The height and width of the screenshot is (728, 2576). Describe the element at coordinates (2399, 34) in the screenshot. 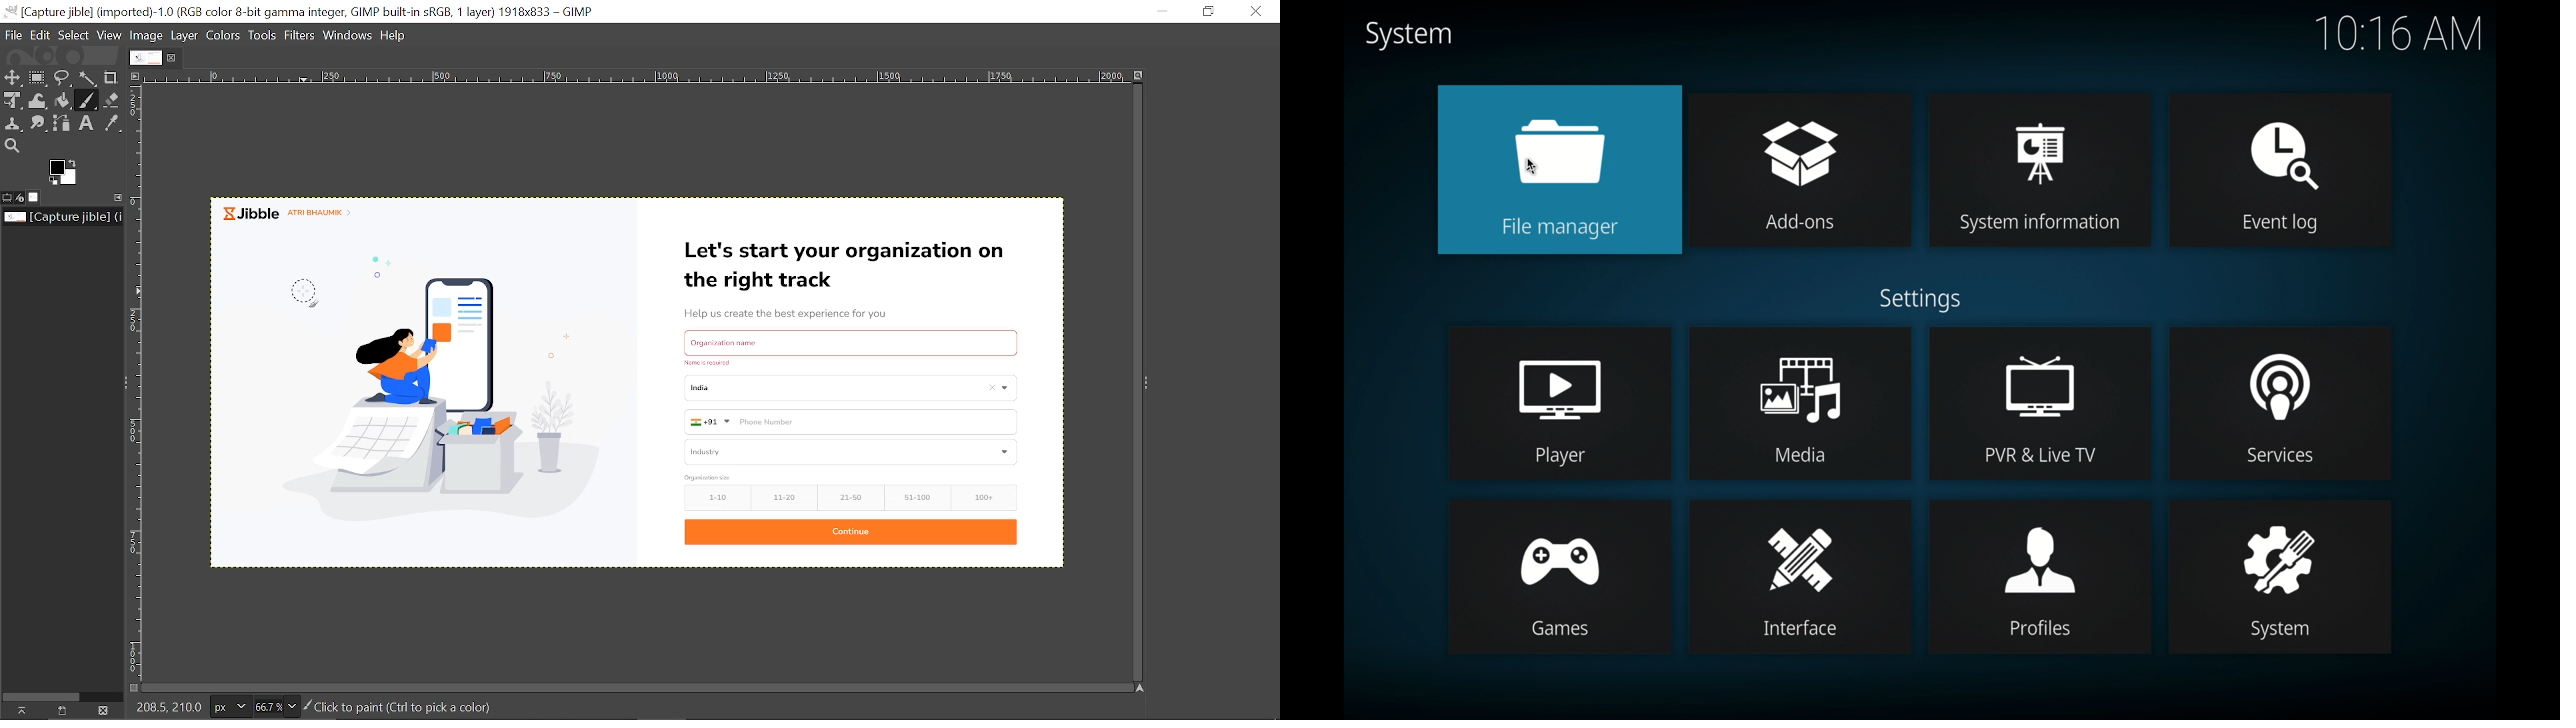

I see `10.16 am` at that location.